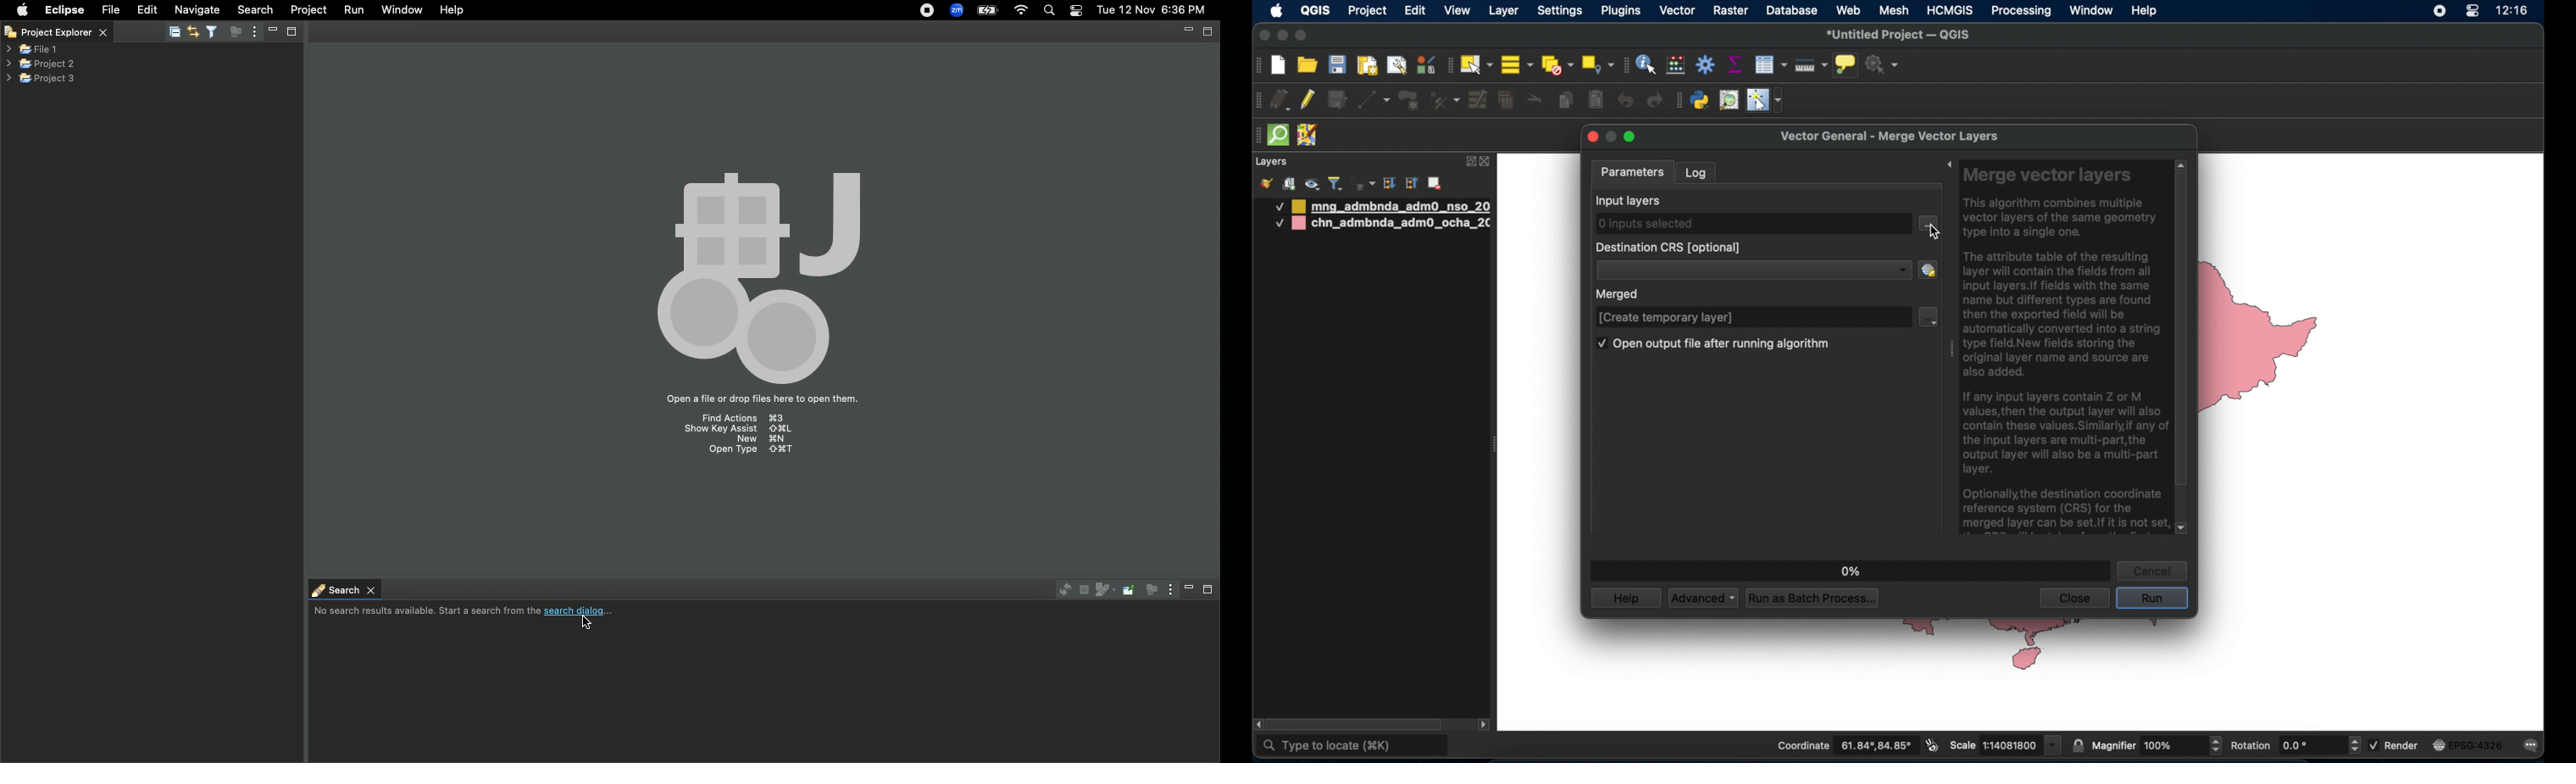 Image resolution: width=2576 pixels, height=784 pixels. Describe the element at coordinates (1561, 12) in the screenshot. I see `settings` at that location.